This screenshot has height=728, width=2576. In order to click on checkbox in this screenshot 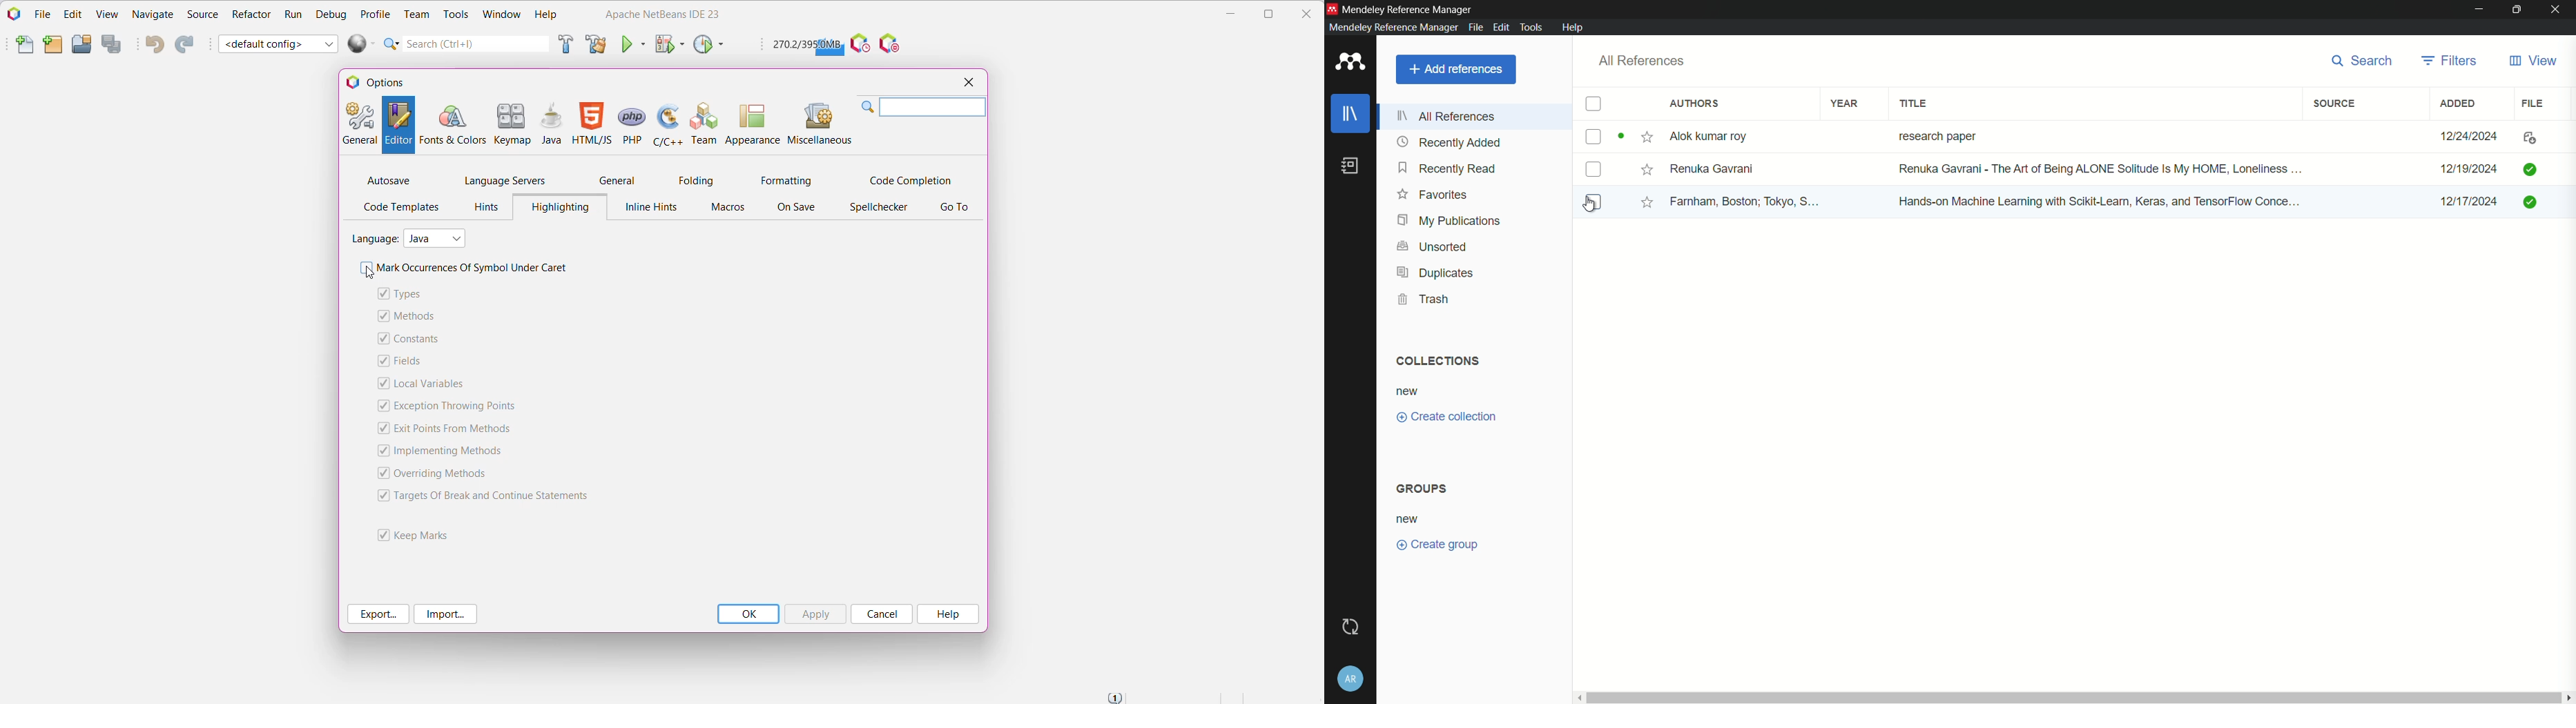, I will do `click(1597, 104)`.